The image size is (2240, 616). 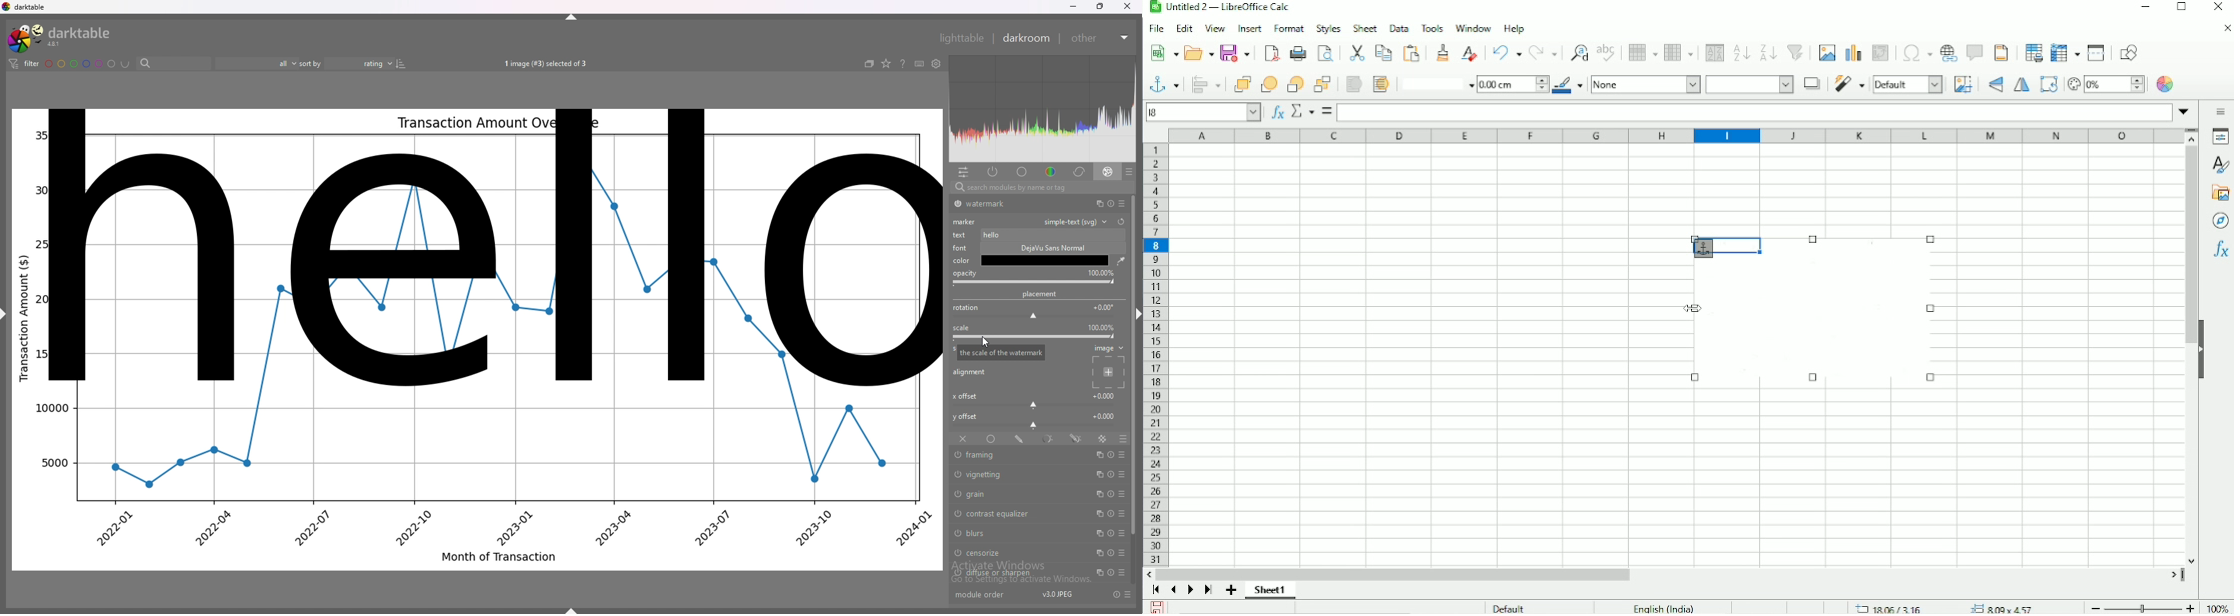 What do you see at coordinates (1232, 590) in the screenshot?
I see `Add sheet` at bounding box center [1232, 590].